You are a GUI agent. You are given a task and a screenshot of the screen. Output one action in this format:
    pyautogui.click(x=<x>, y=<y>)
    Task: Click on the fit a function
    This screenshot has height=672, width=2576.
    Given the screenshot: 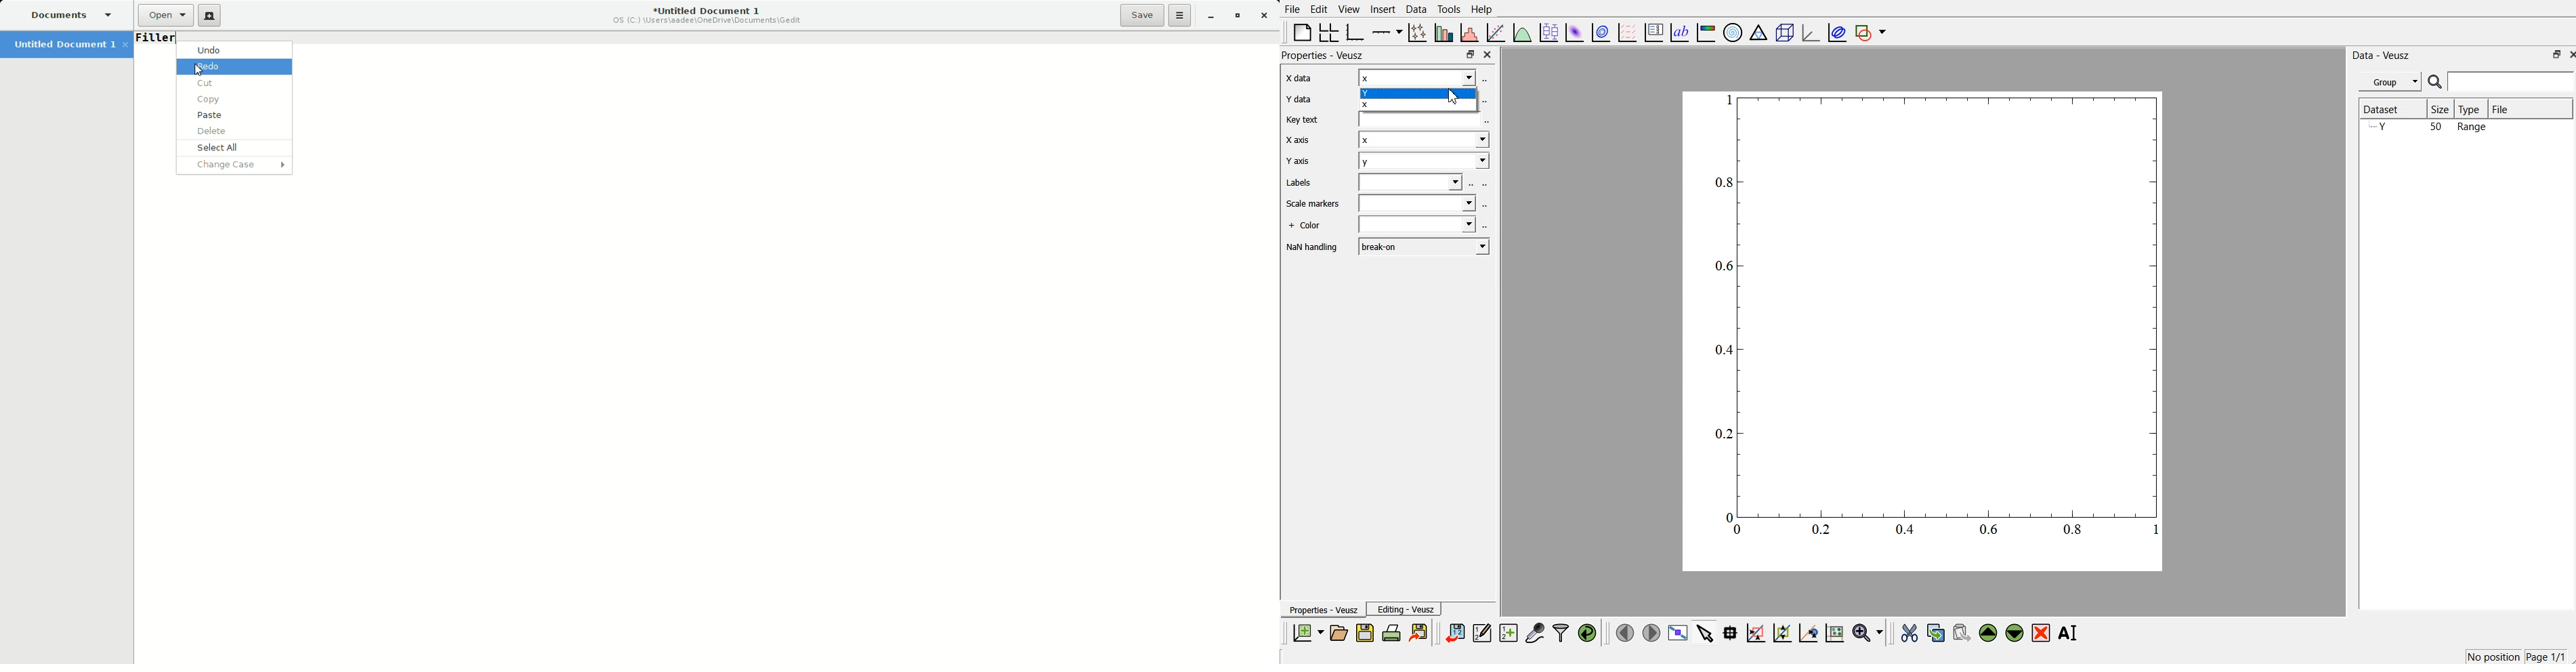 What is the action you would take?
    pyautogui.click(x=1498, y=31)
    